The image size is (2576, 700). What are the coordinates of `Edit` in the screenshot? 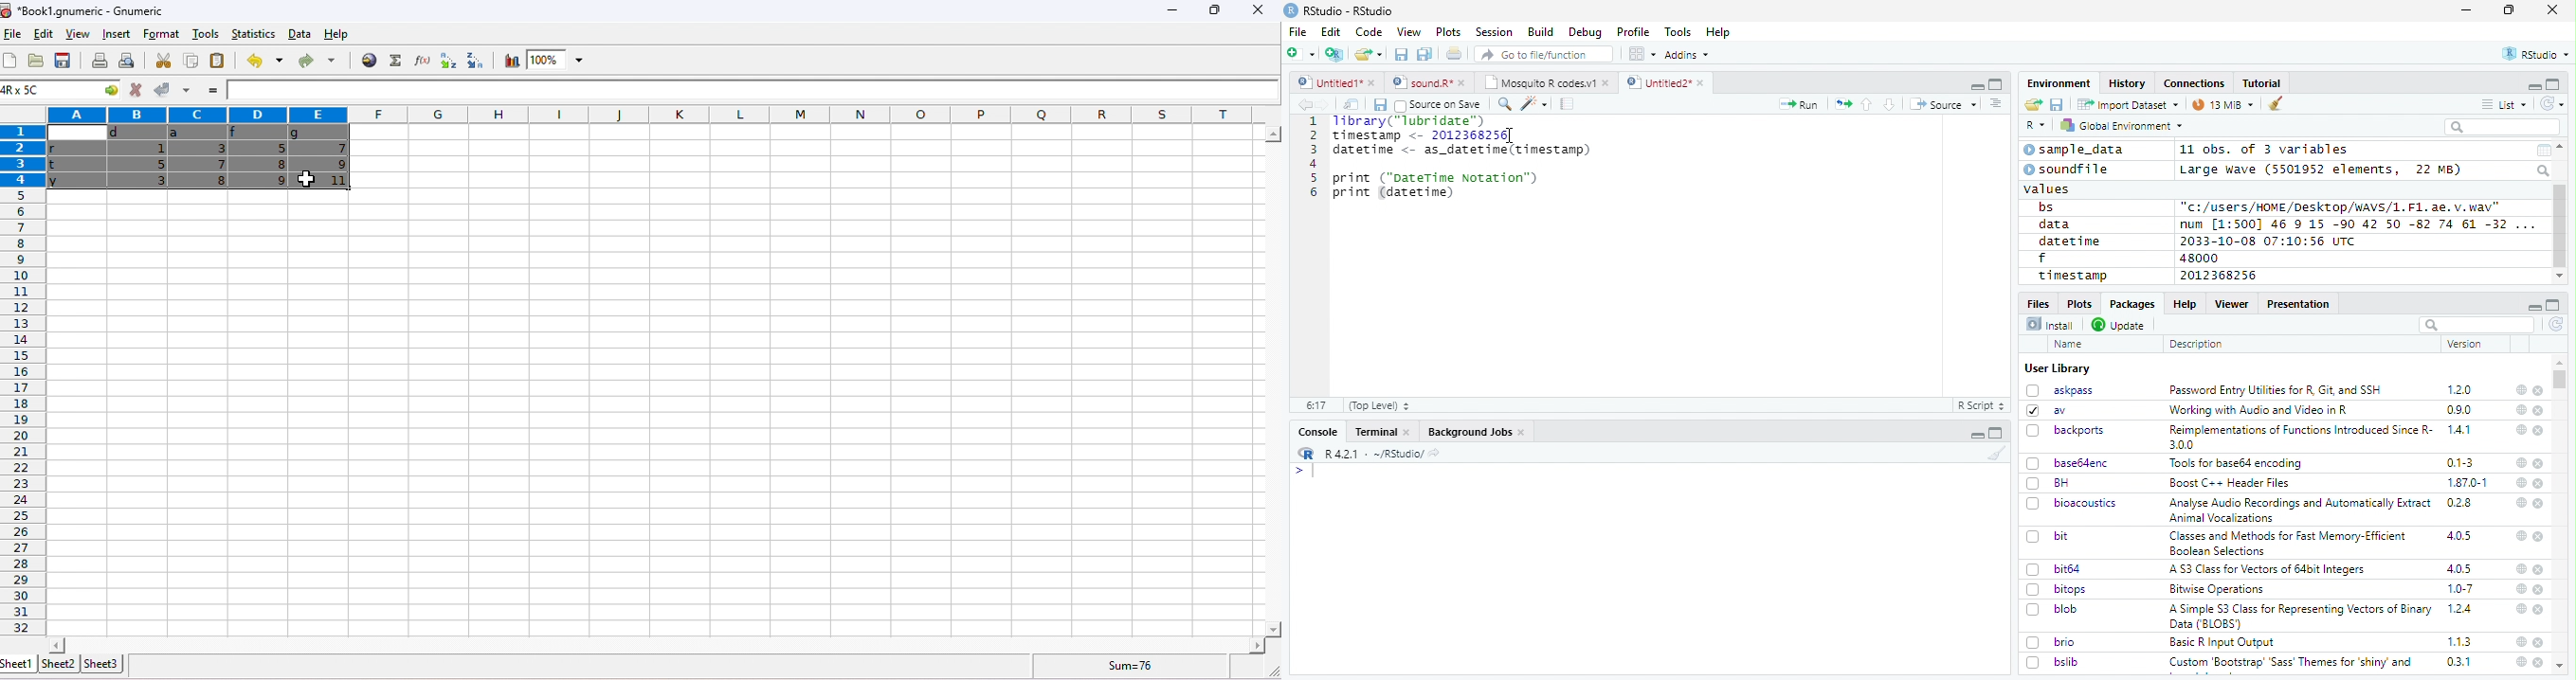 It's located at (1331, 31).